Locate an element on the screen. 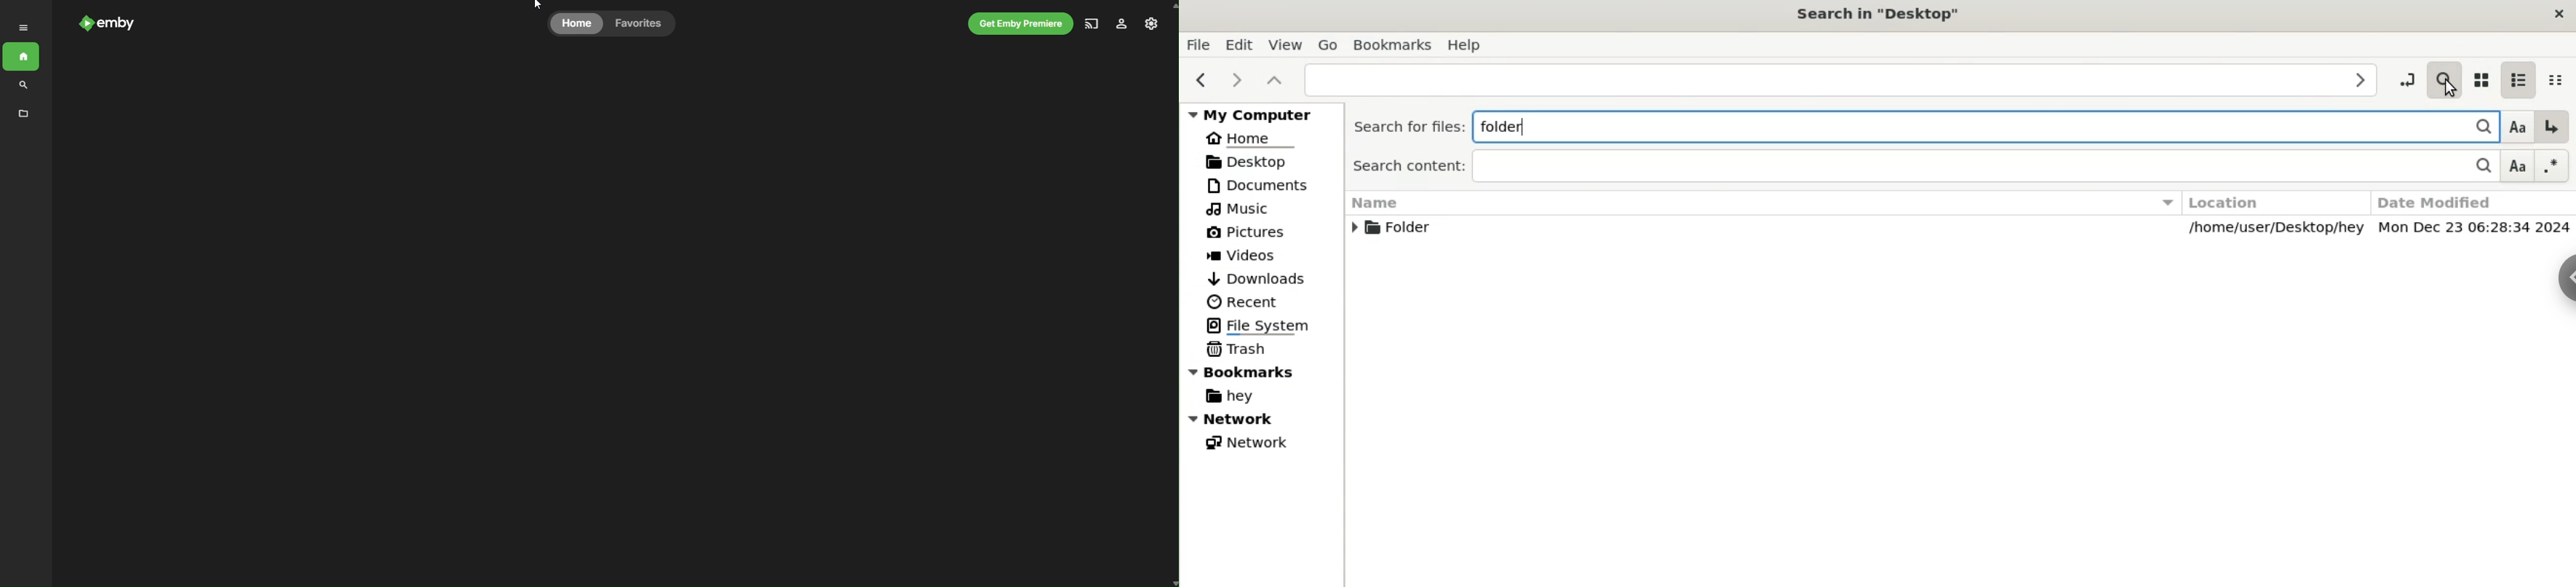  Font is located at coordinates (2518, 167).